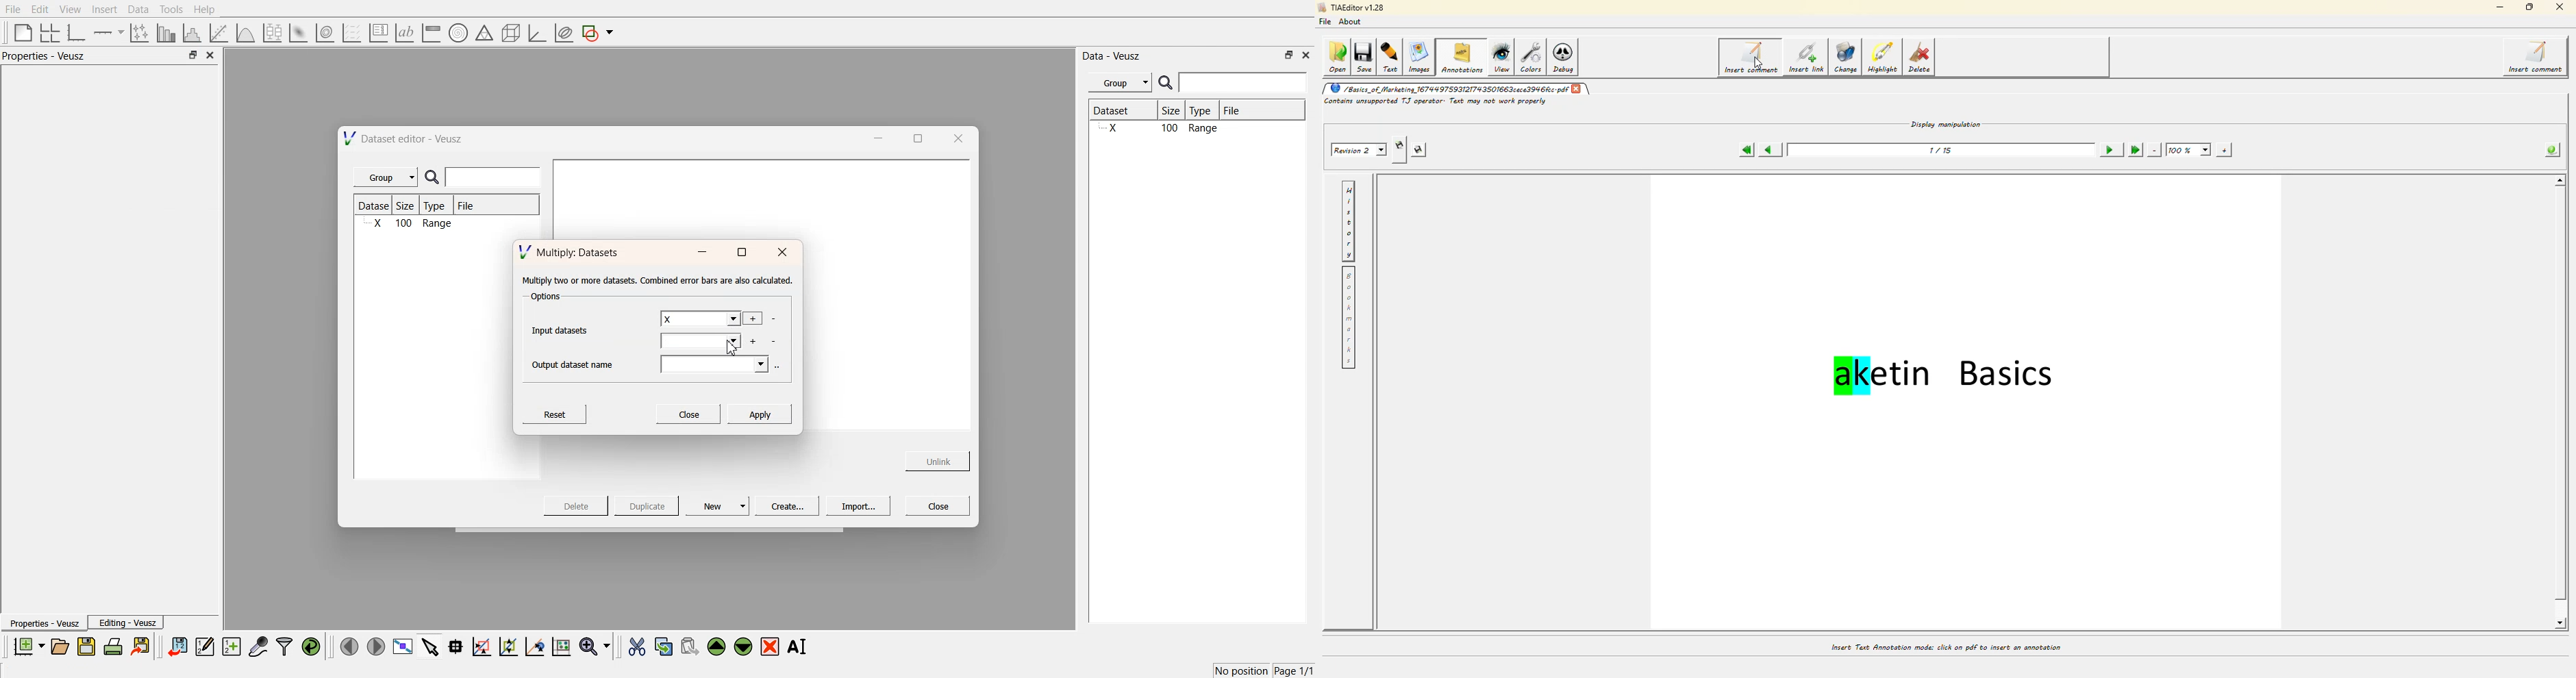 Image resolution: width=2576 pixels, height=700 pixels. I want to click on Type, so click(1204, 111).